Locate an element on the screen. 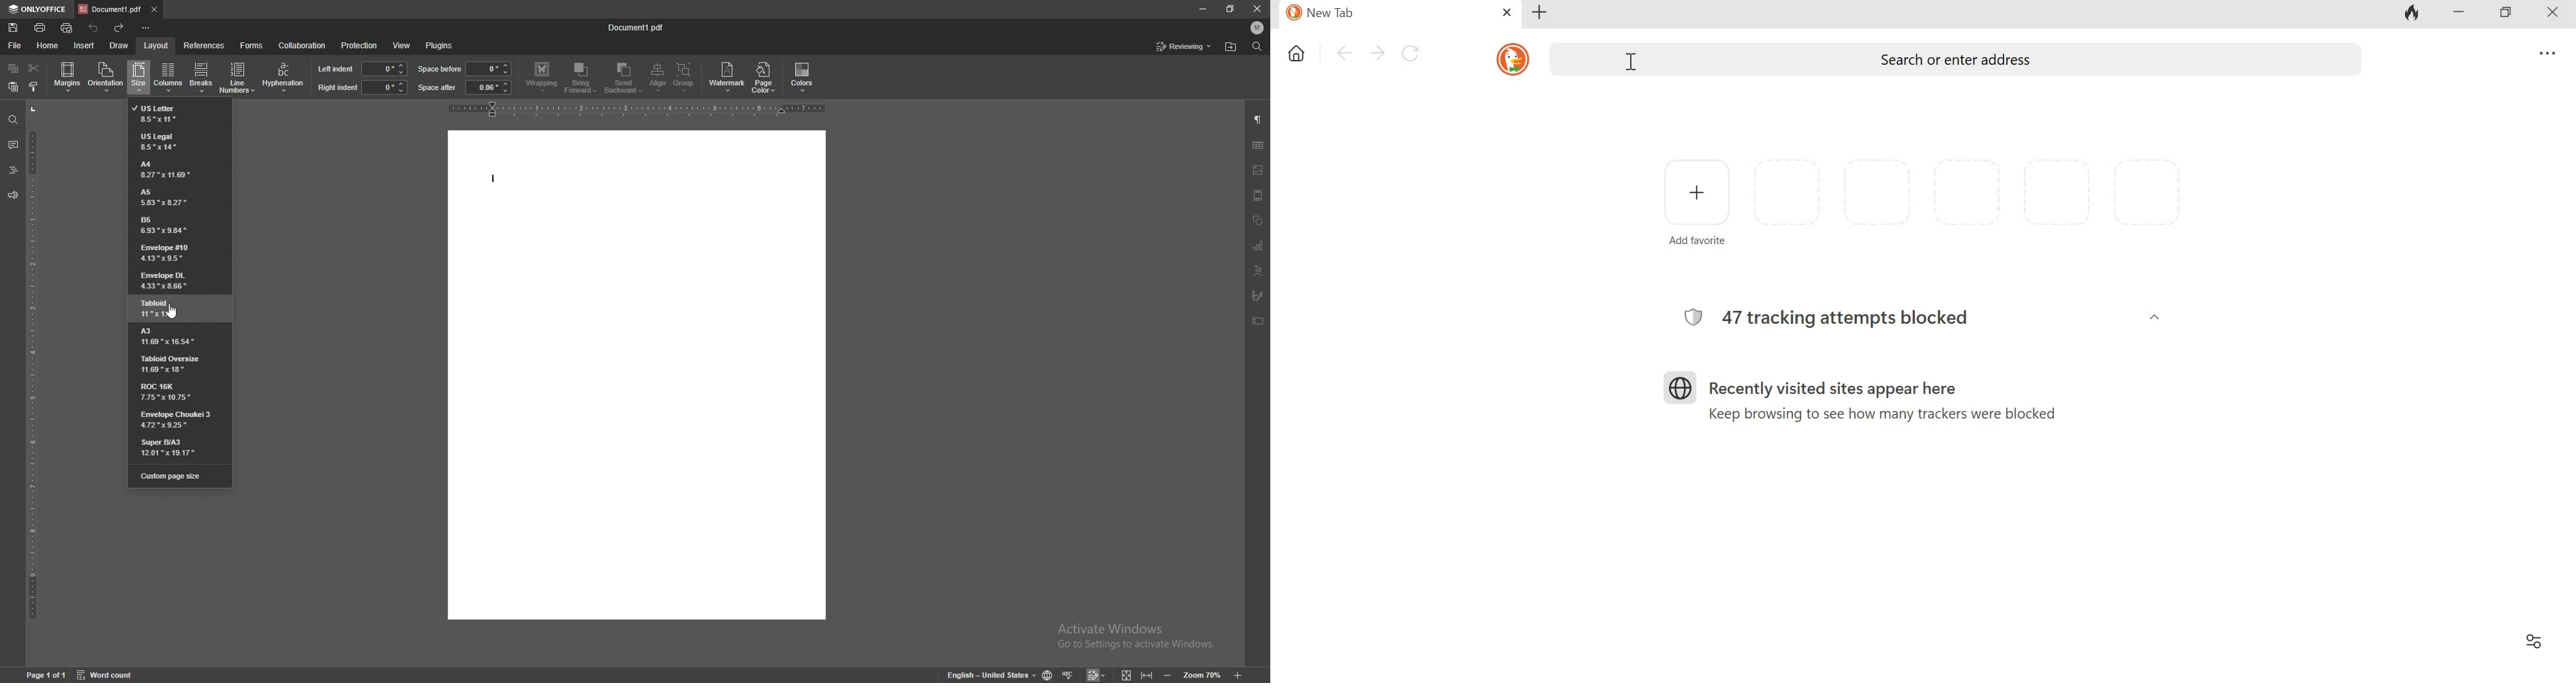 The image size is (2576, 700). signature is located at coordinates (1257, 295).